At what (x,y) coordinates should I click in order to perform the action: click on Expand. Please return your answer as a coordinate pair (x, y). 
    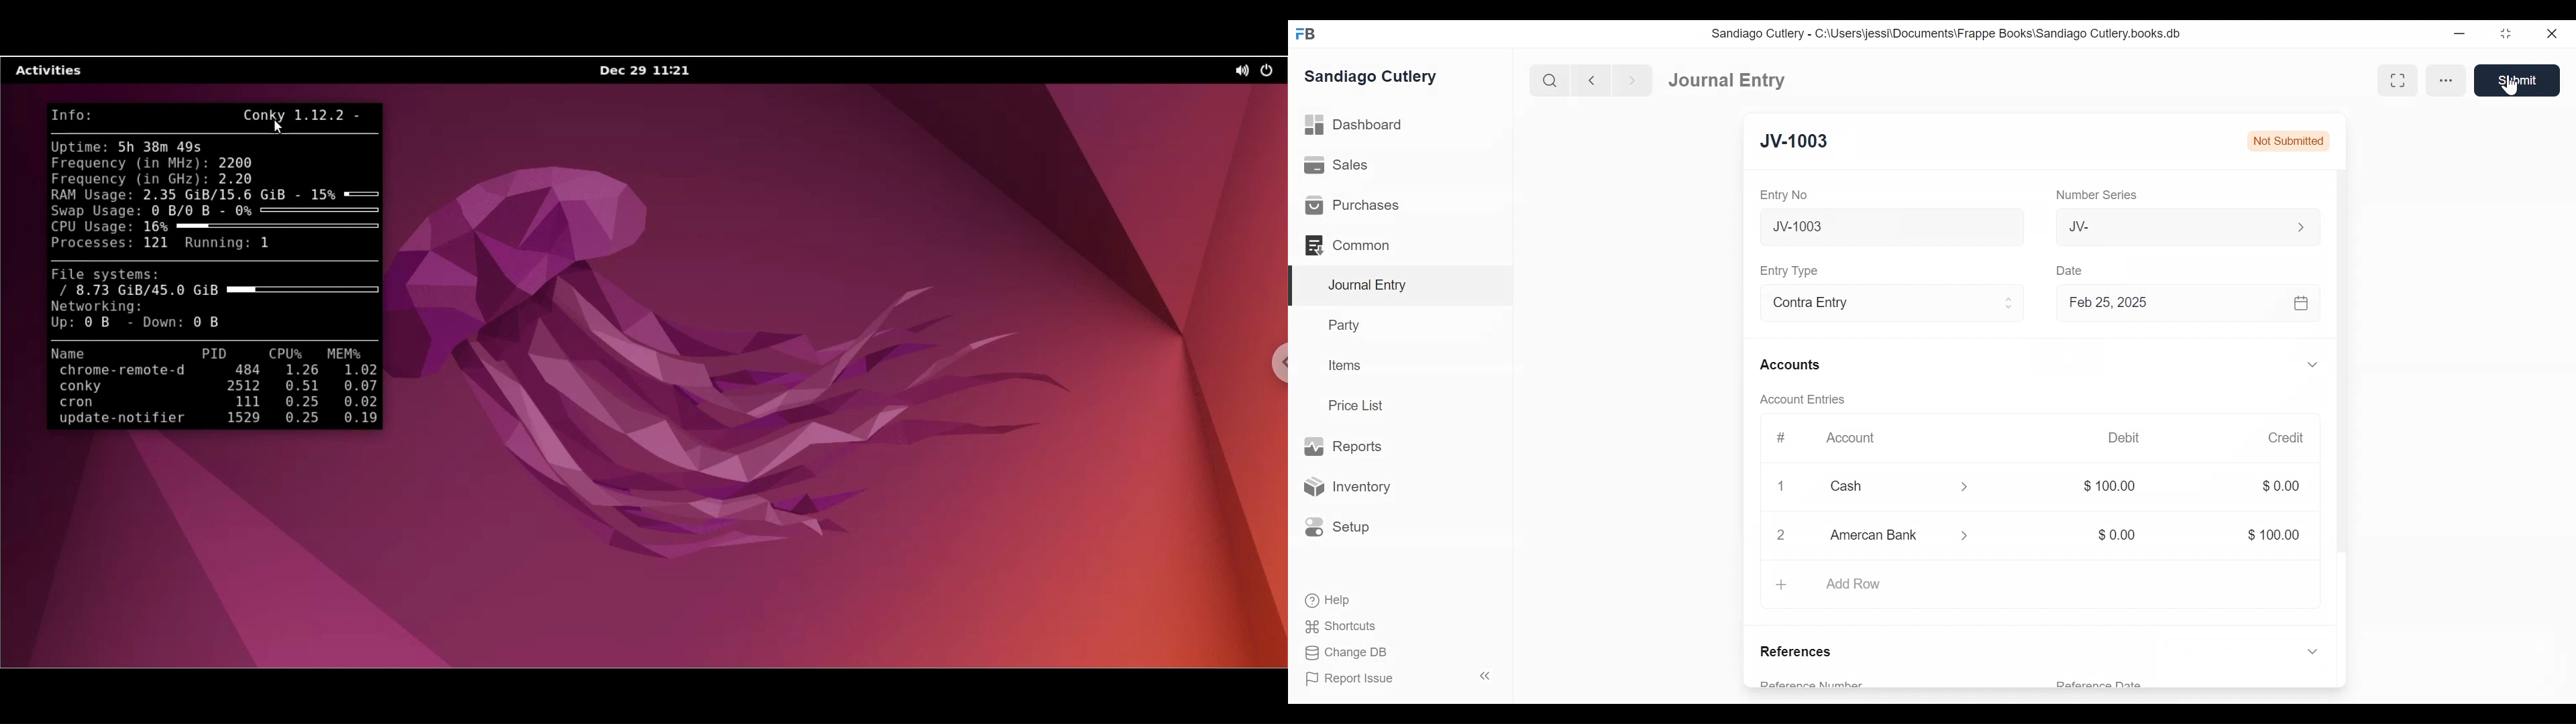
    Looking at the image, I should click on (1965, 486).